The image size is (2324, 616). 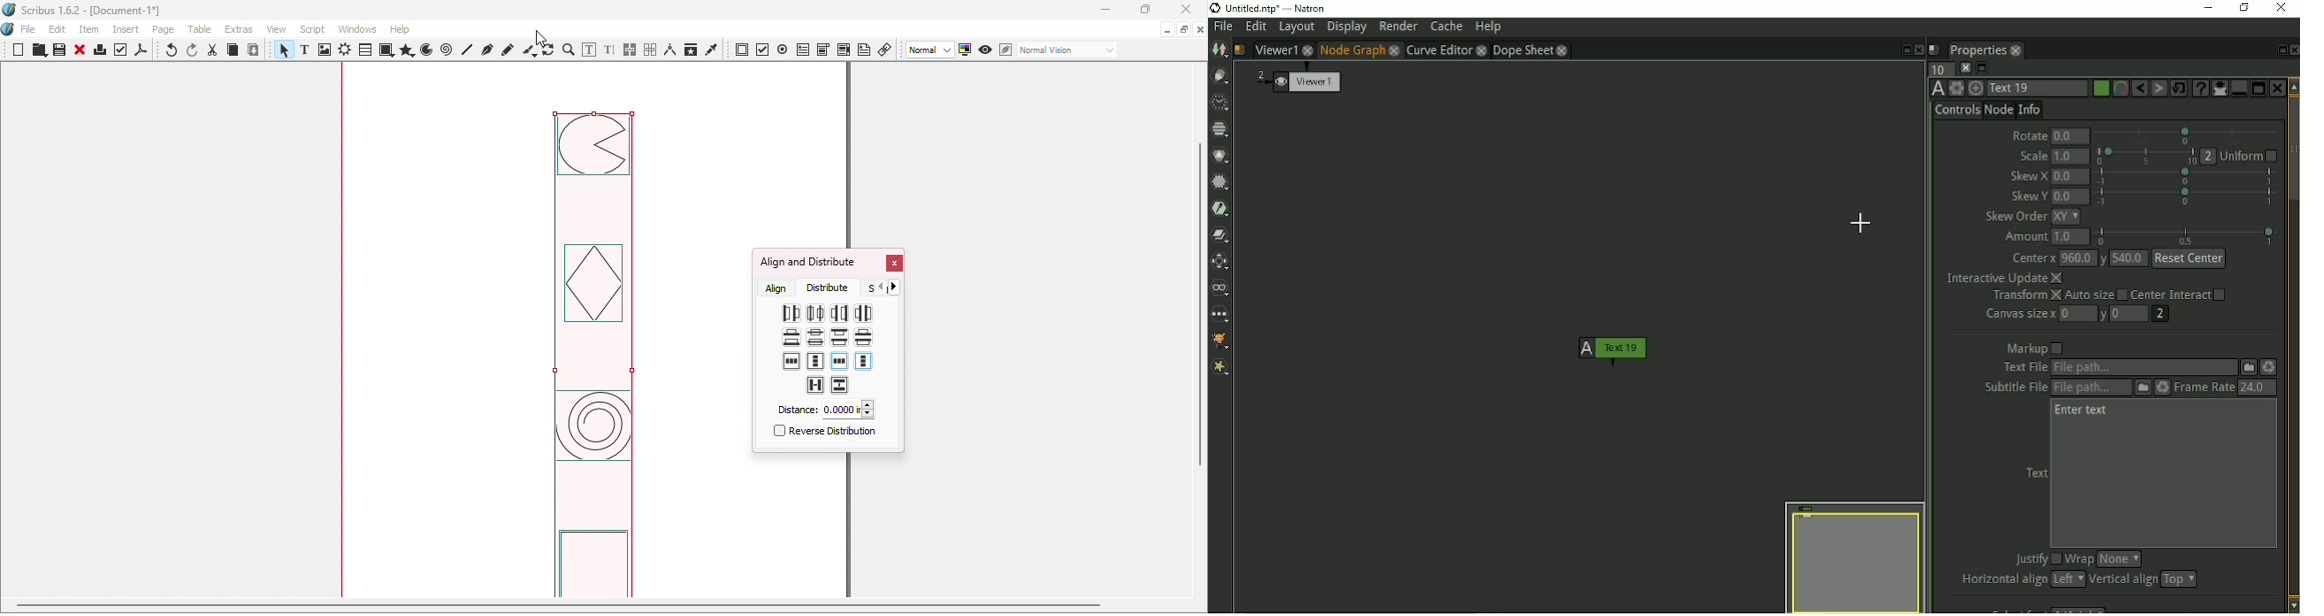 What do you see at coordinates (203, 30) in the screenshot?
I see `Table` at bounding box center [203, 30].